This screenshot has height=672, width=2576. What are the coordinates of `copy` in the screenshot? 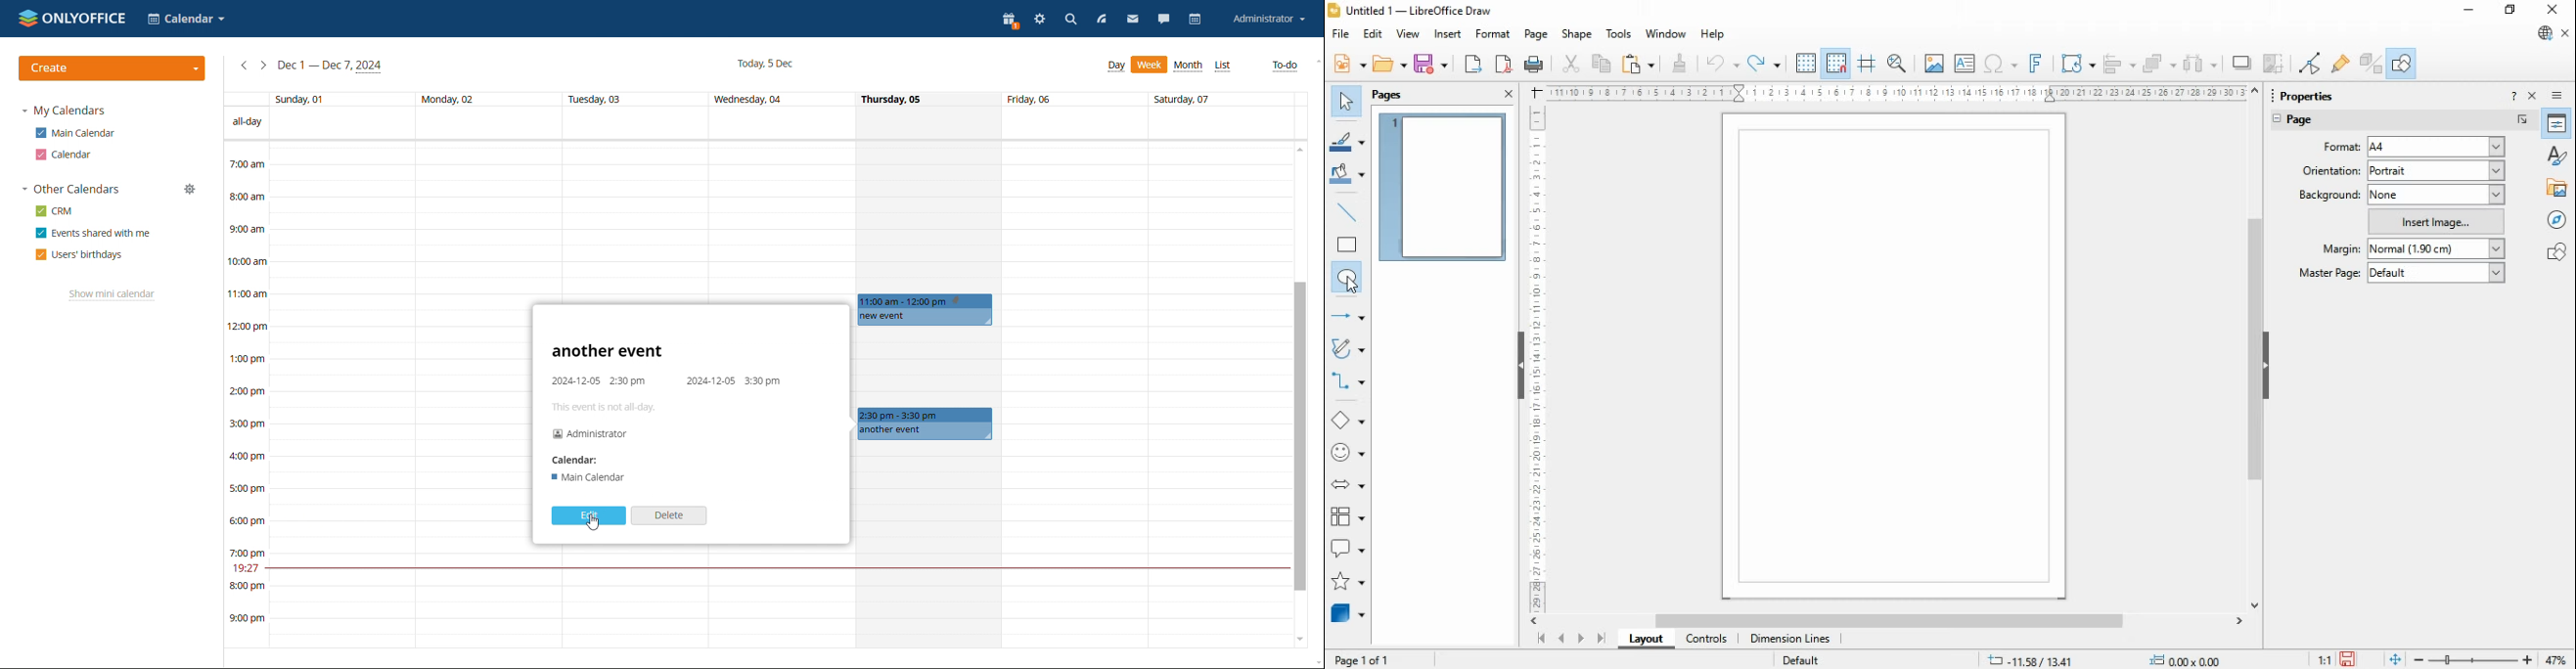 It's located at (1602, 63).